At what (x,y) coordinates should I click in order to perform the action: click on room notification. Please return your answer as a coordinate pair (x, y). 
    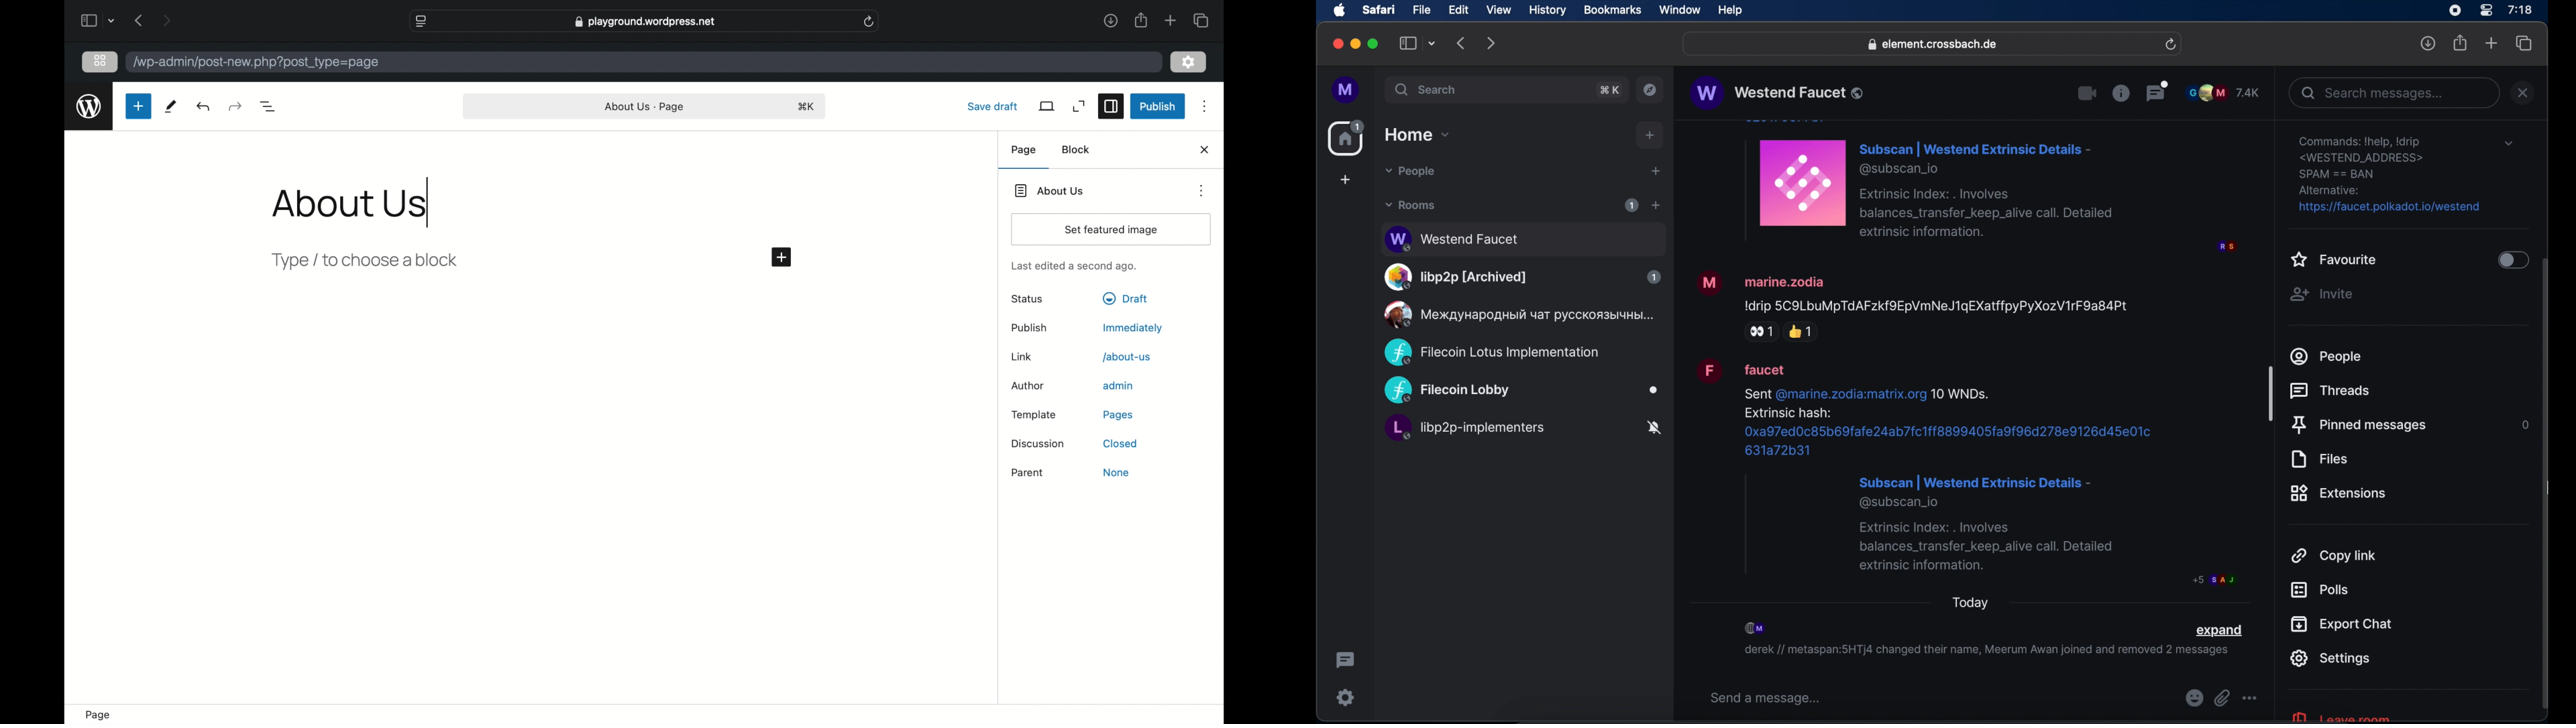
    Looking at the image, I should click on (1986, 652).